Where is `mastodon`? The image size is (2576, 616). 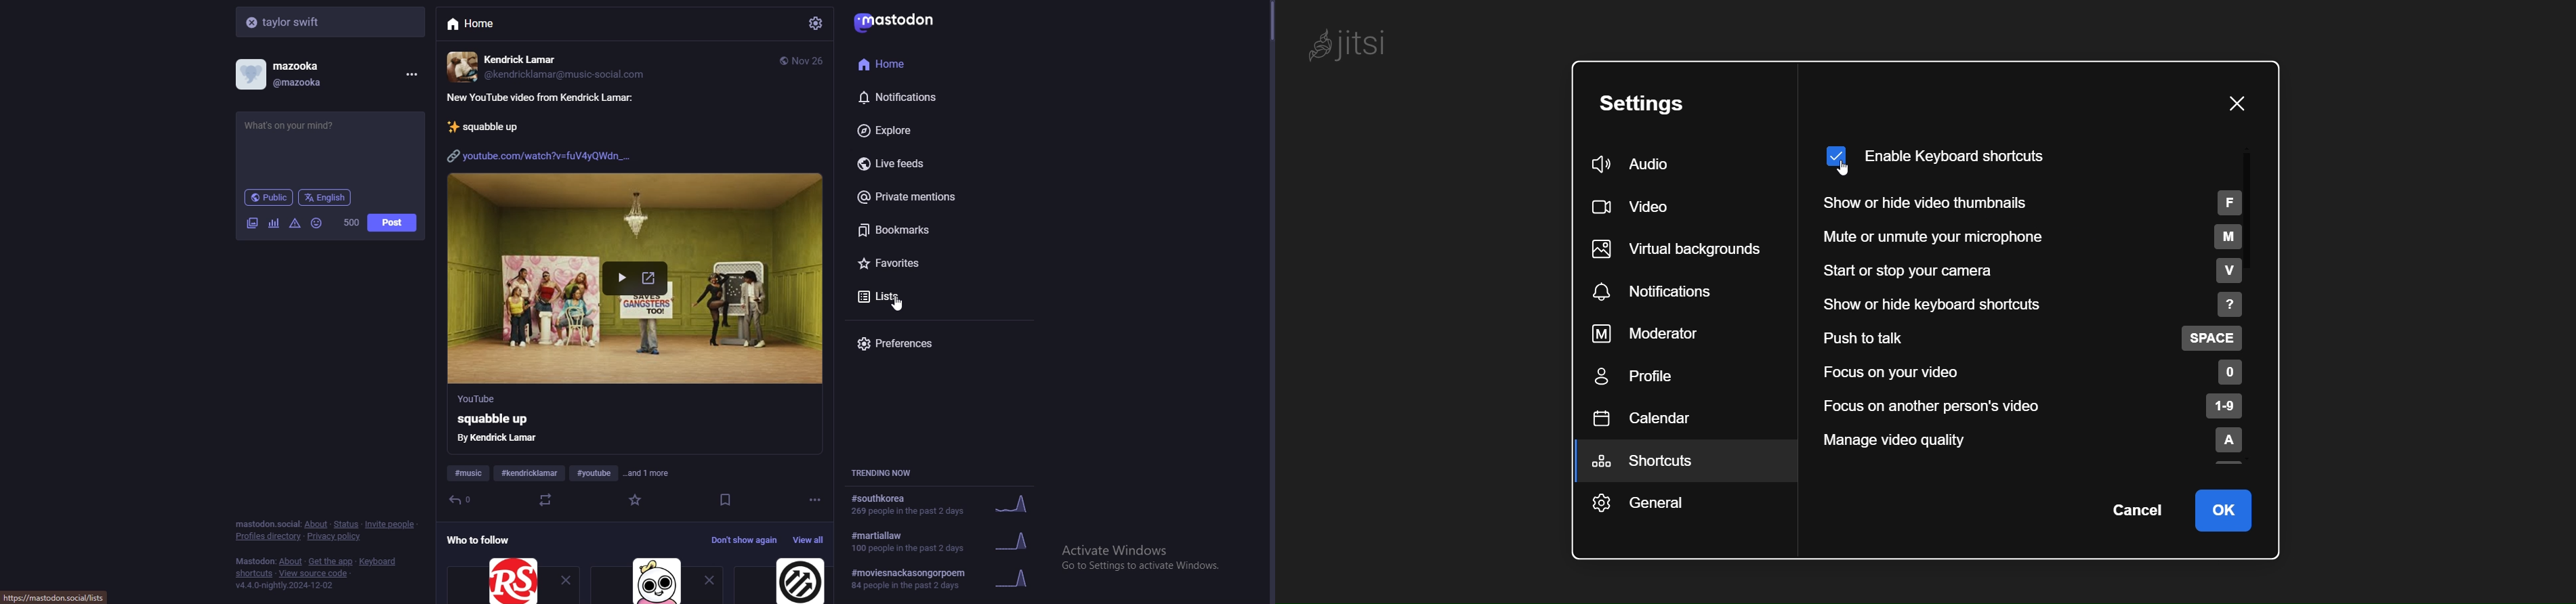 mastodon is located at coordinates (255, 562).